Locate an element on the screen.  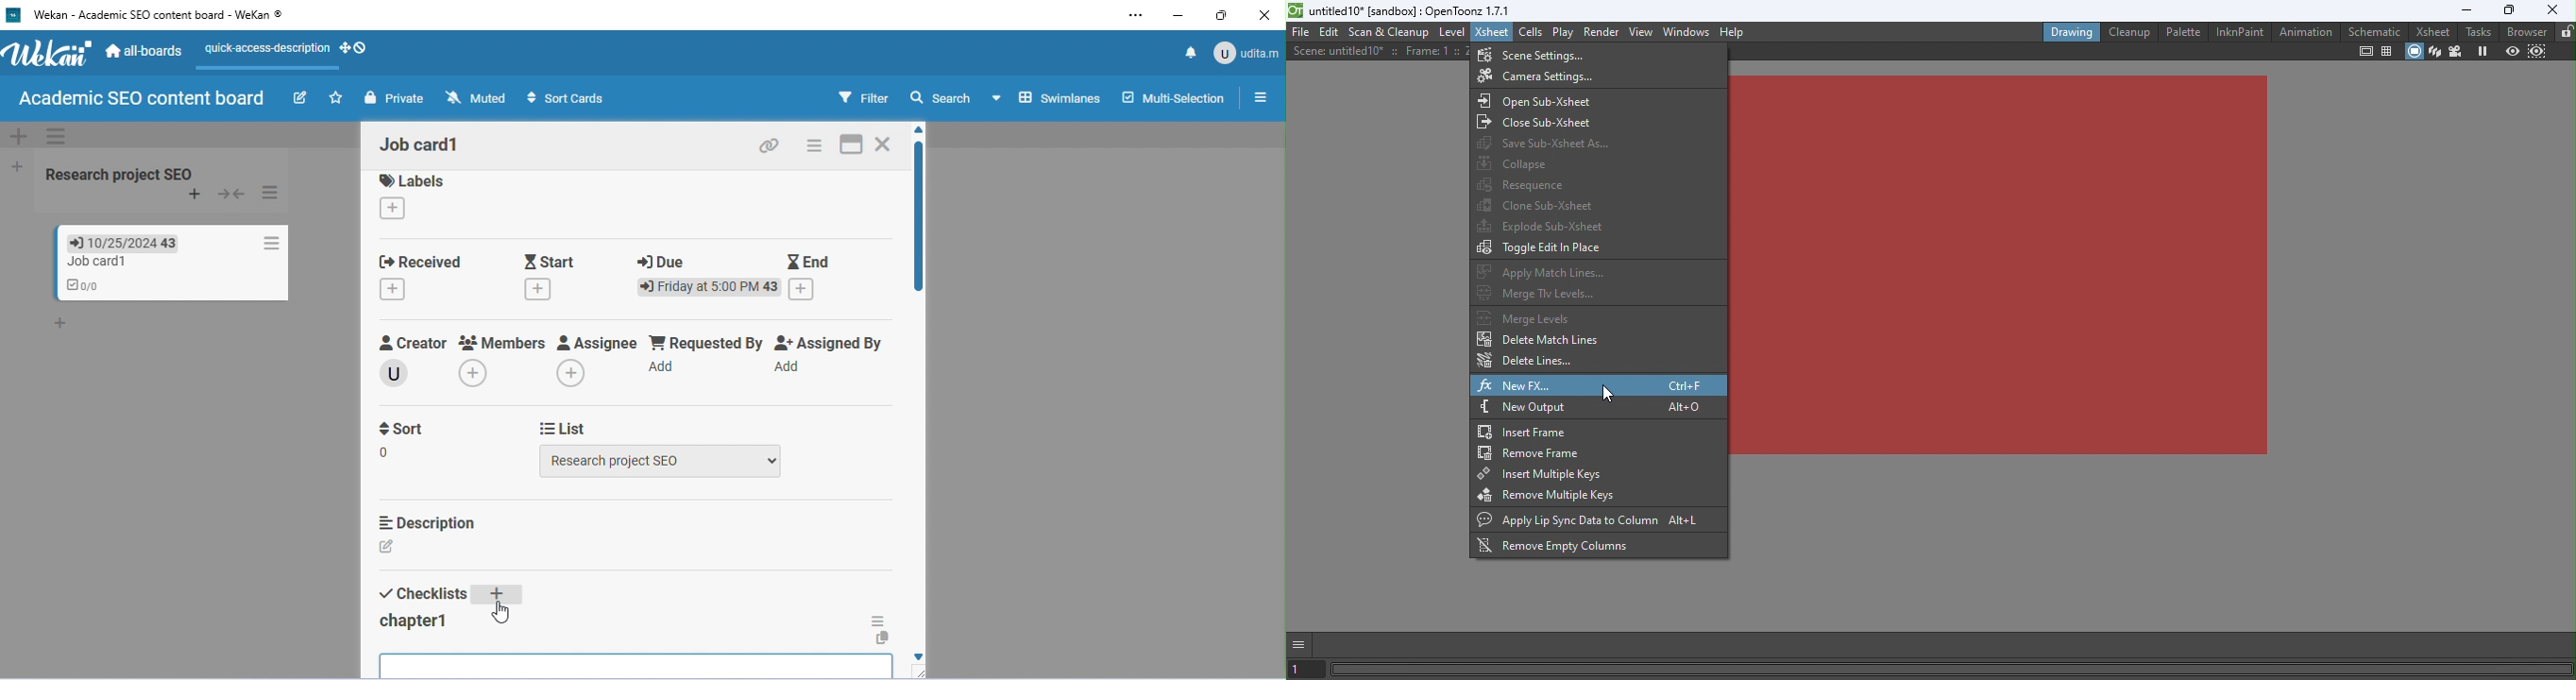
quick-access-description is located at coordinates (263, 55).